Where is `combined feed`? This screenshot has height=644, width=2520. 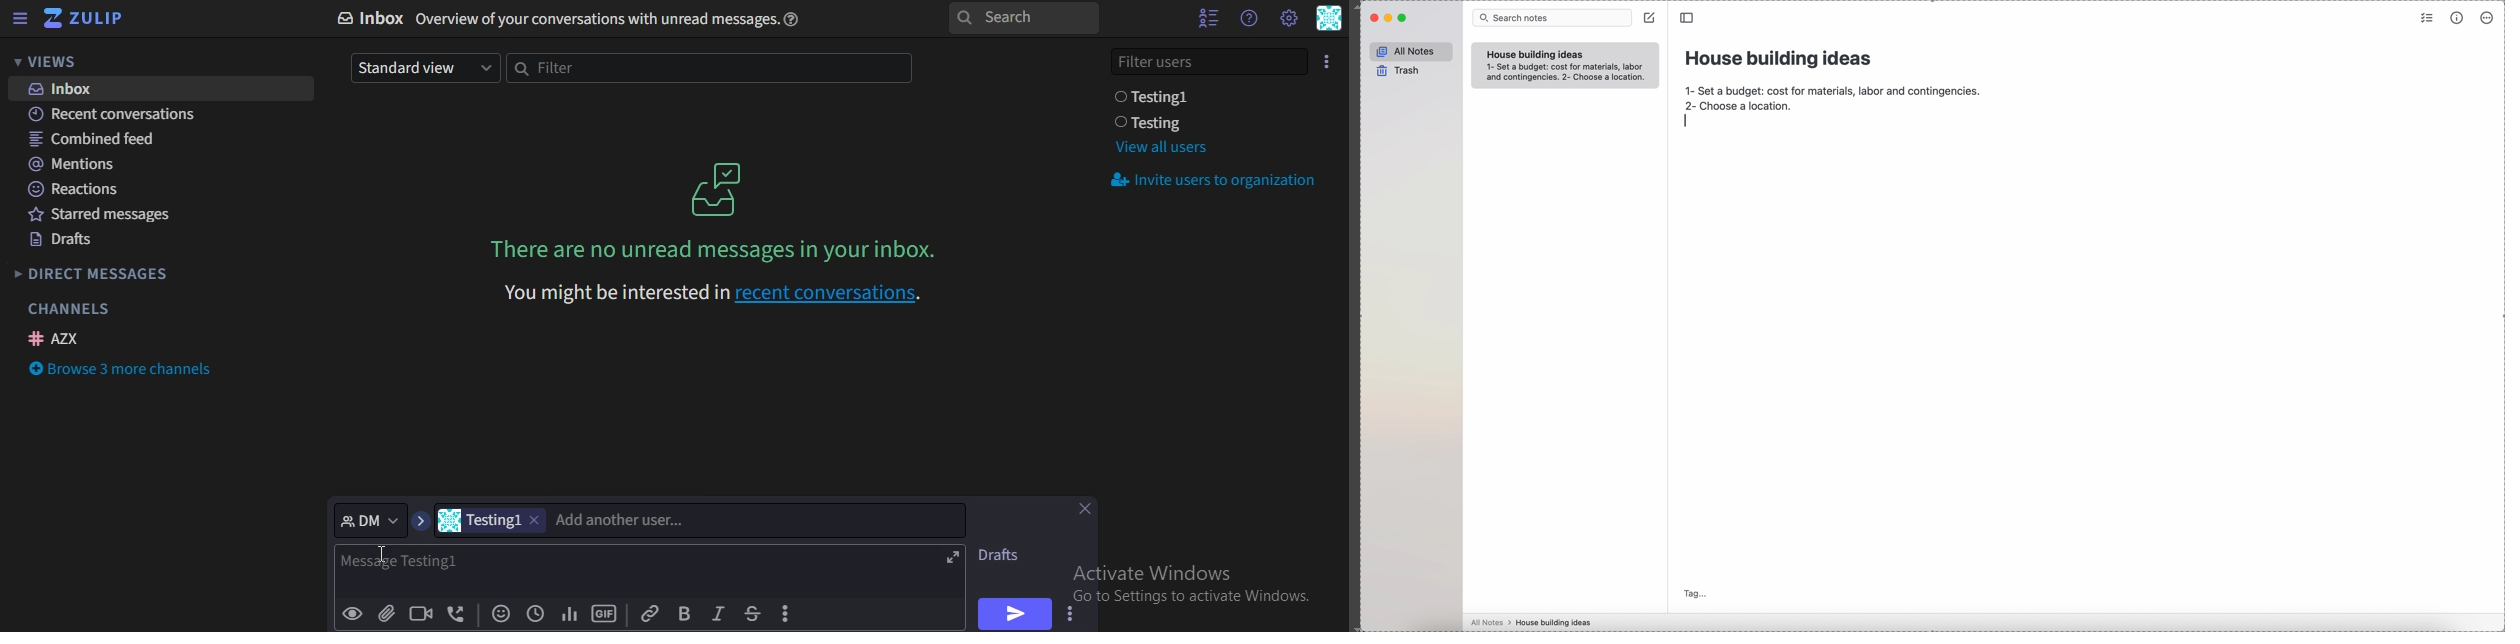
combined feed is located at coordinates (95, 140).